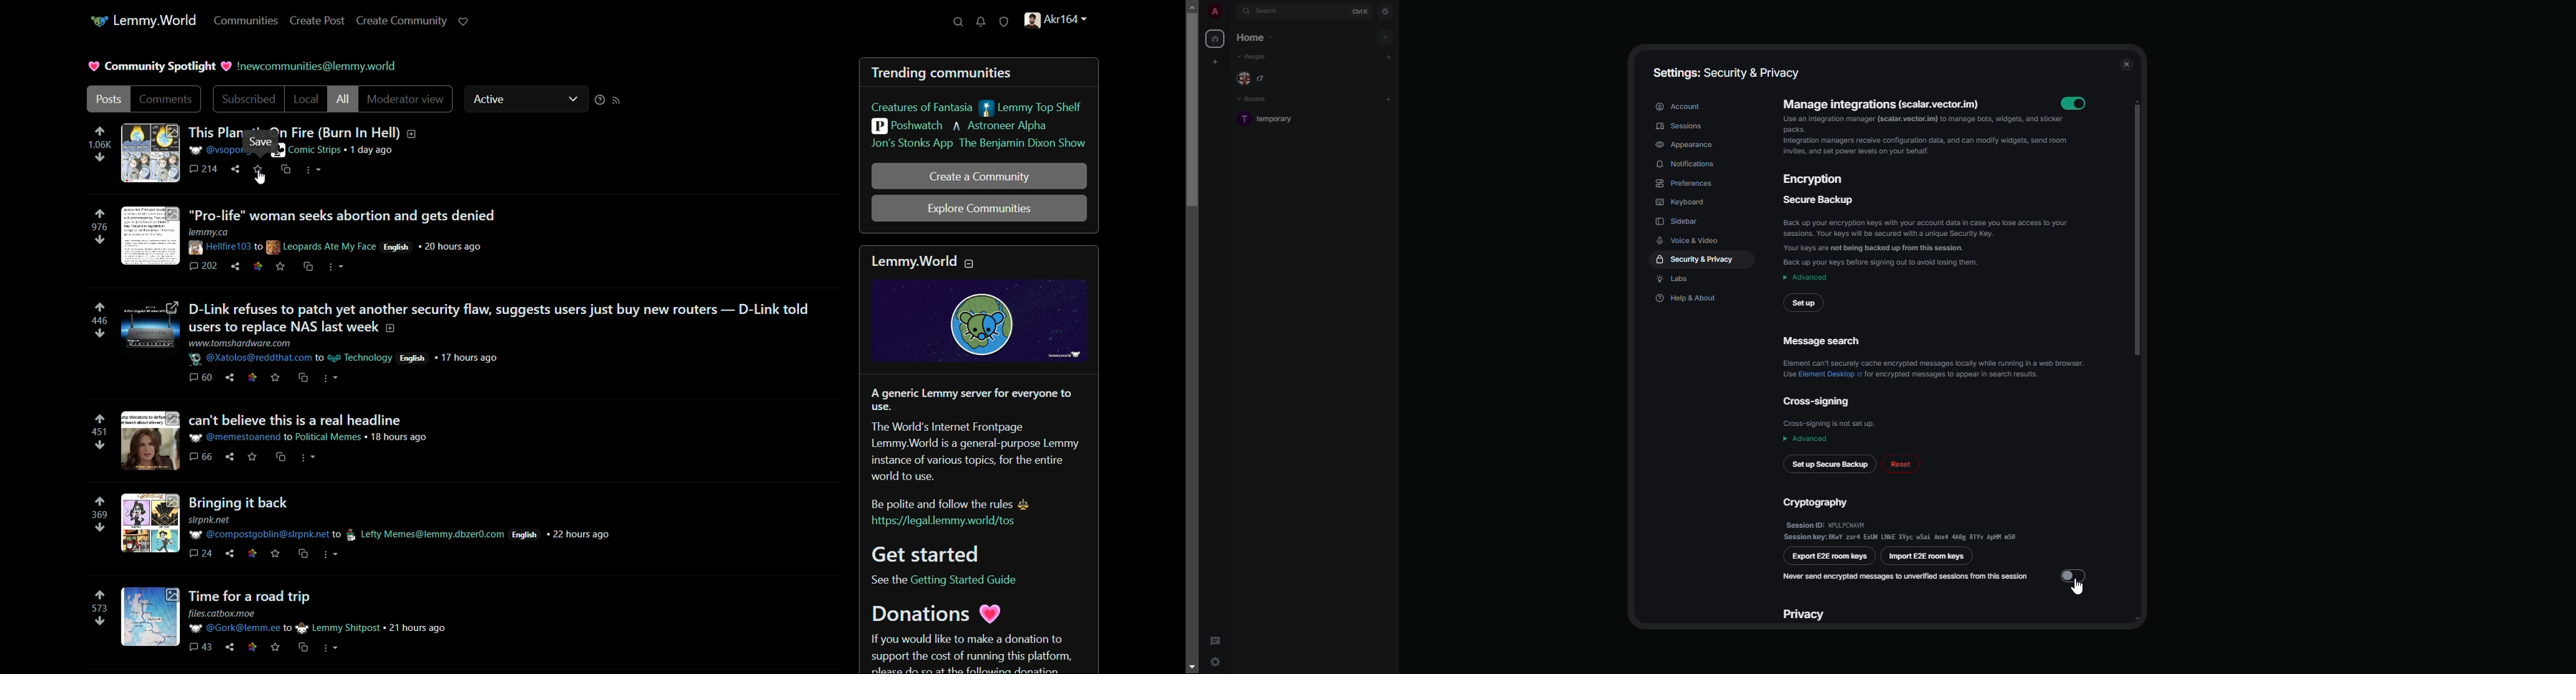  Describe the element at coordinates (1806, 440) in the screenshot. I see `advanced` at that location.